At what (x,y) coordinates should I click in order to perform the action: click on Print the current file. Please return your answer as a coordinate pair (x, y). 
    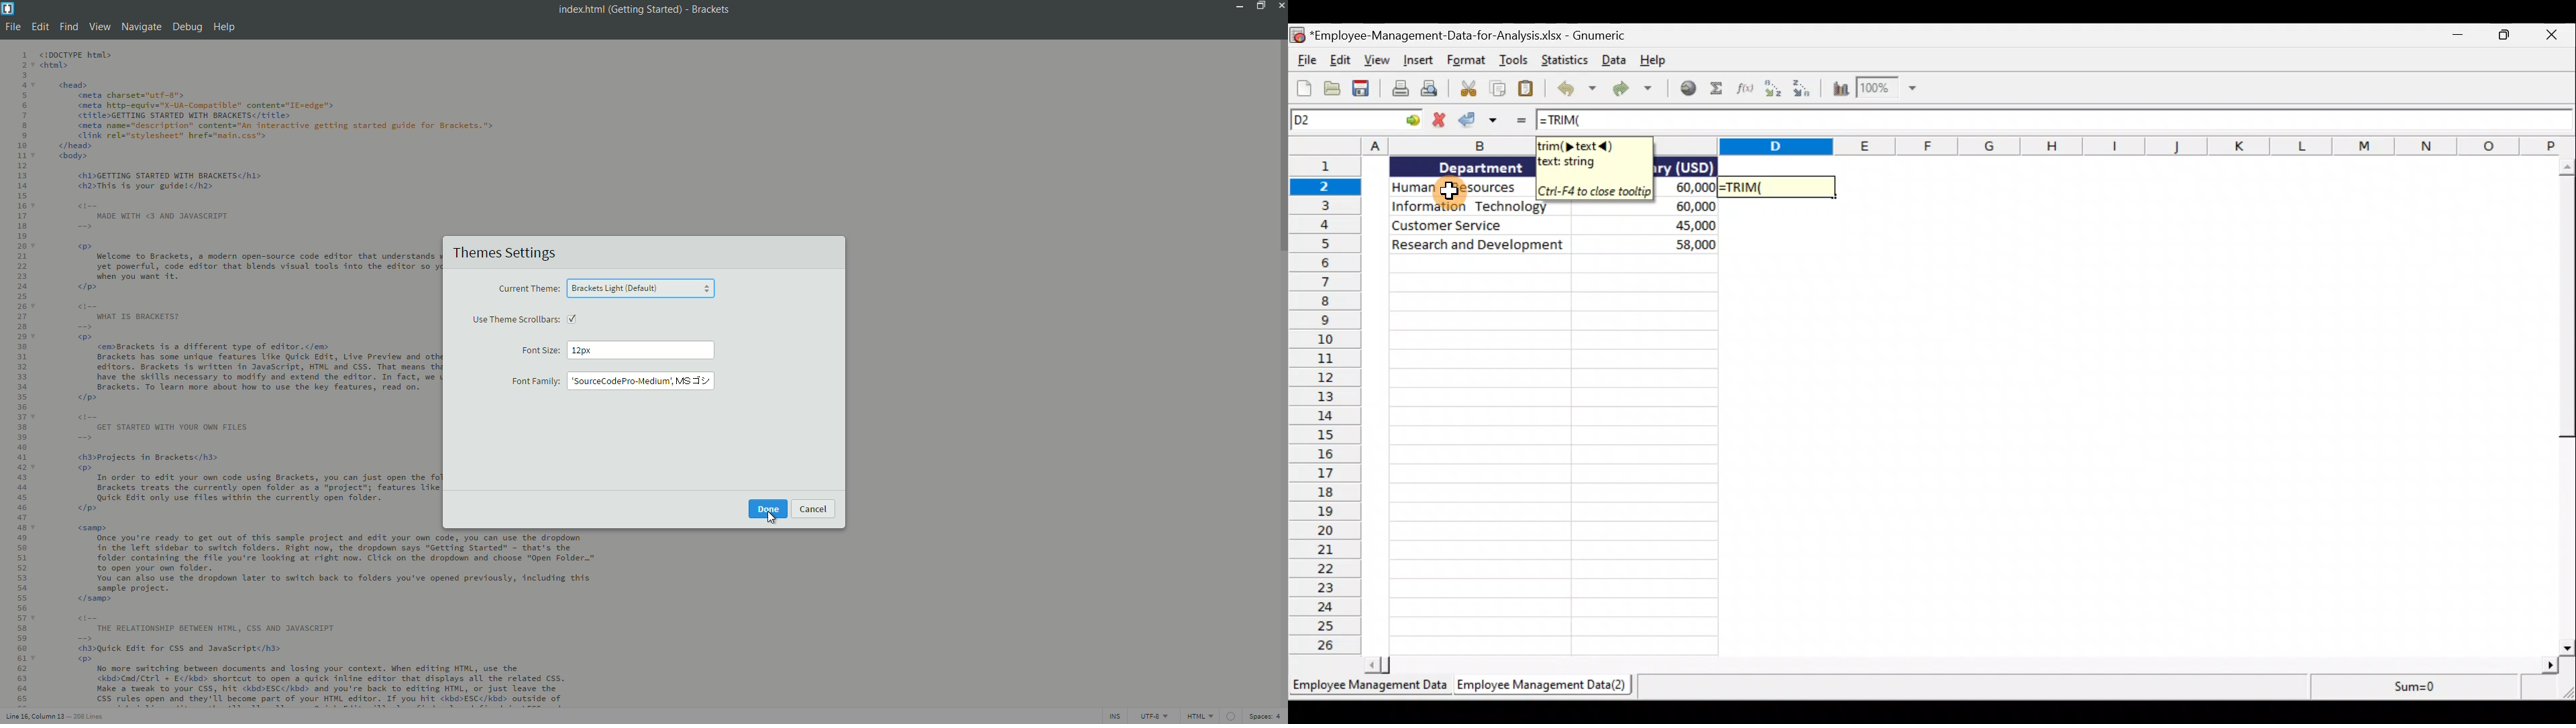
    Looking at the image, I should click on (1397, 90).